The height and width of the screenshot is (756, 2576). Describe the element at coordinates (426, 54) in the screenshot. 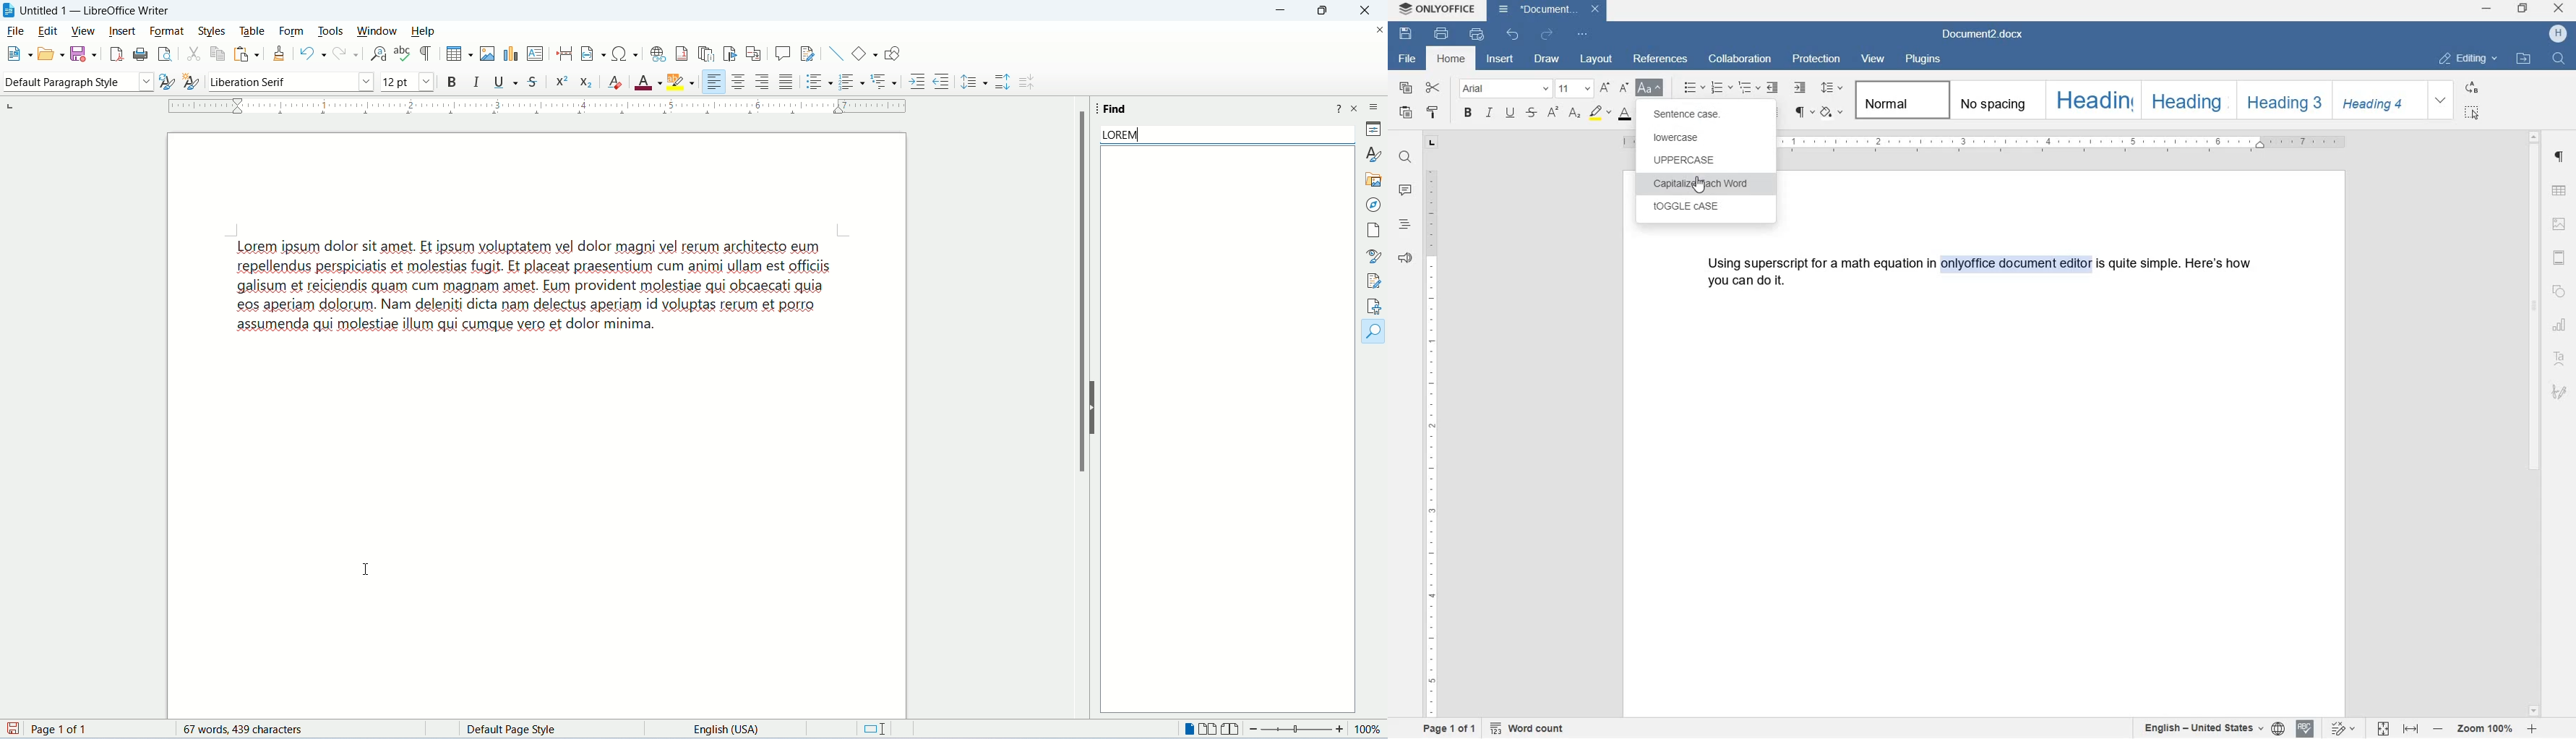

I see `mark formatting` at that location.